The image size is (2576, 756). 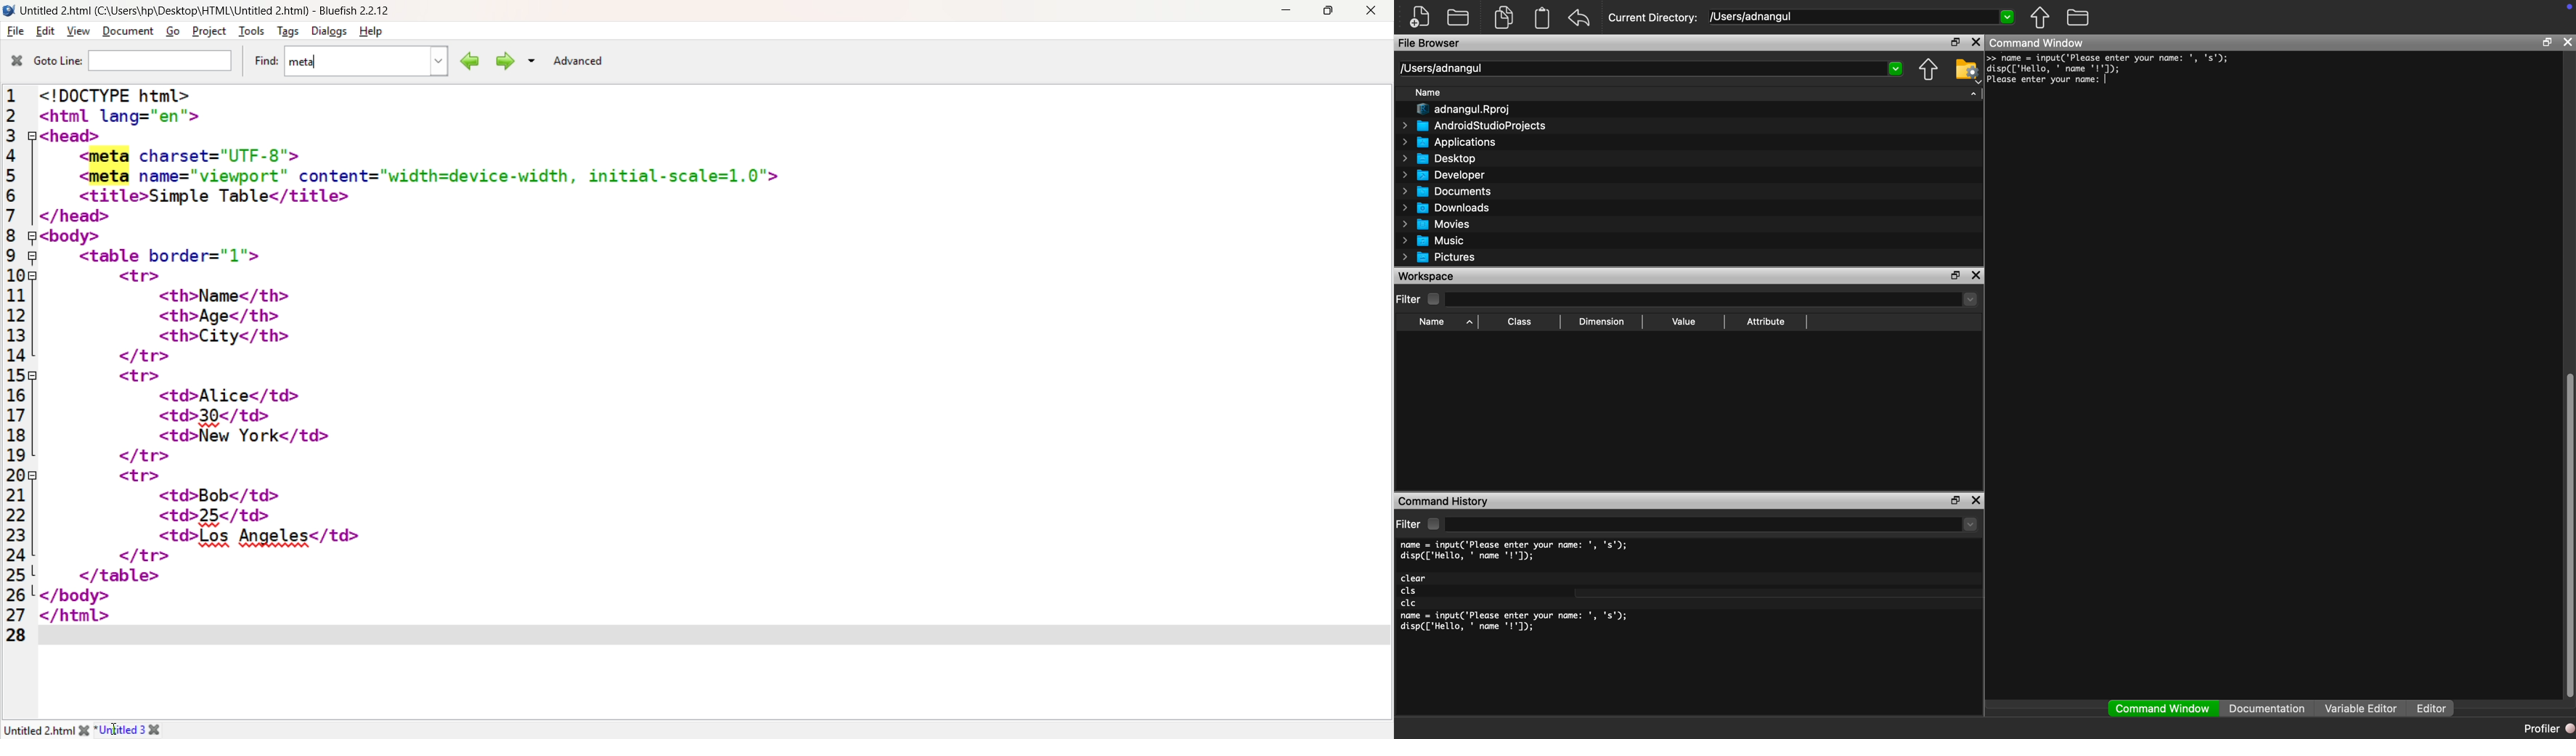 I want to click on Applications, so click(x=1450, y=142).